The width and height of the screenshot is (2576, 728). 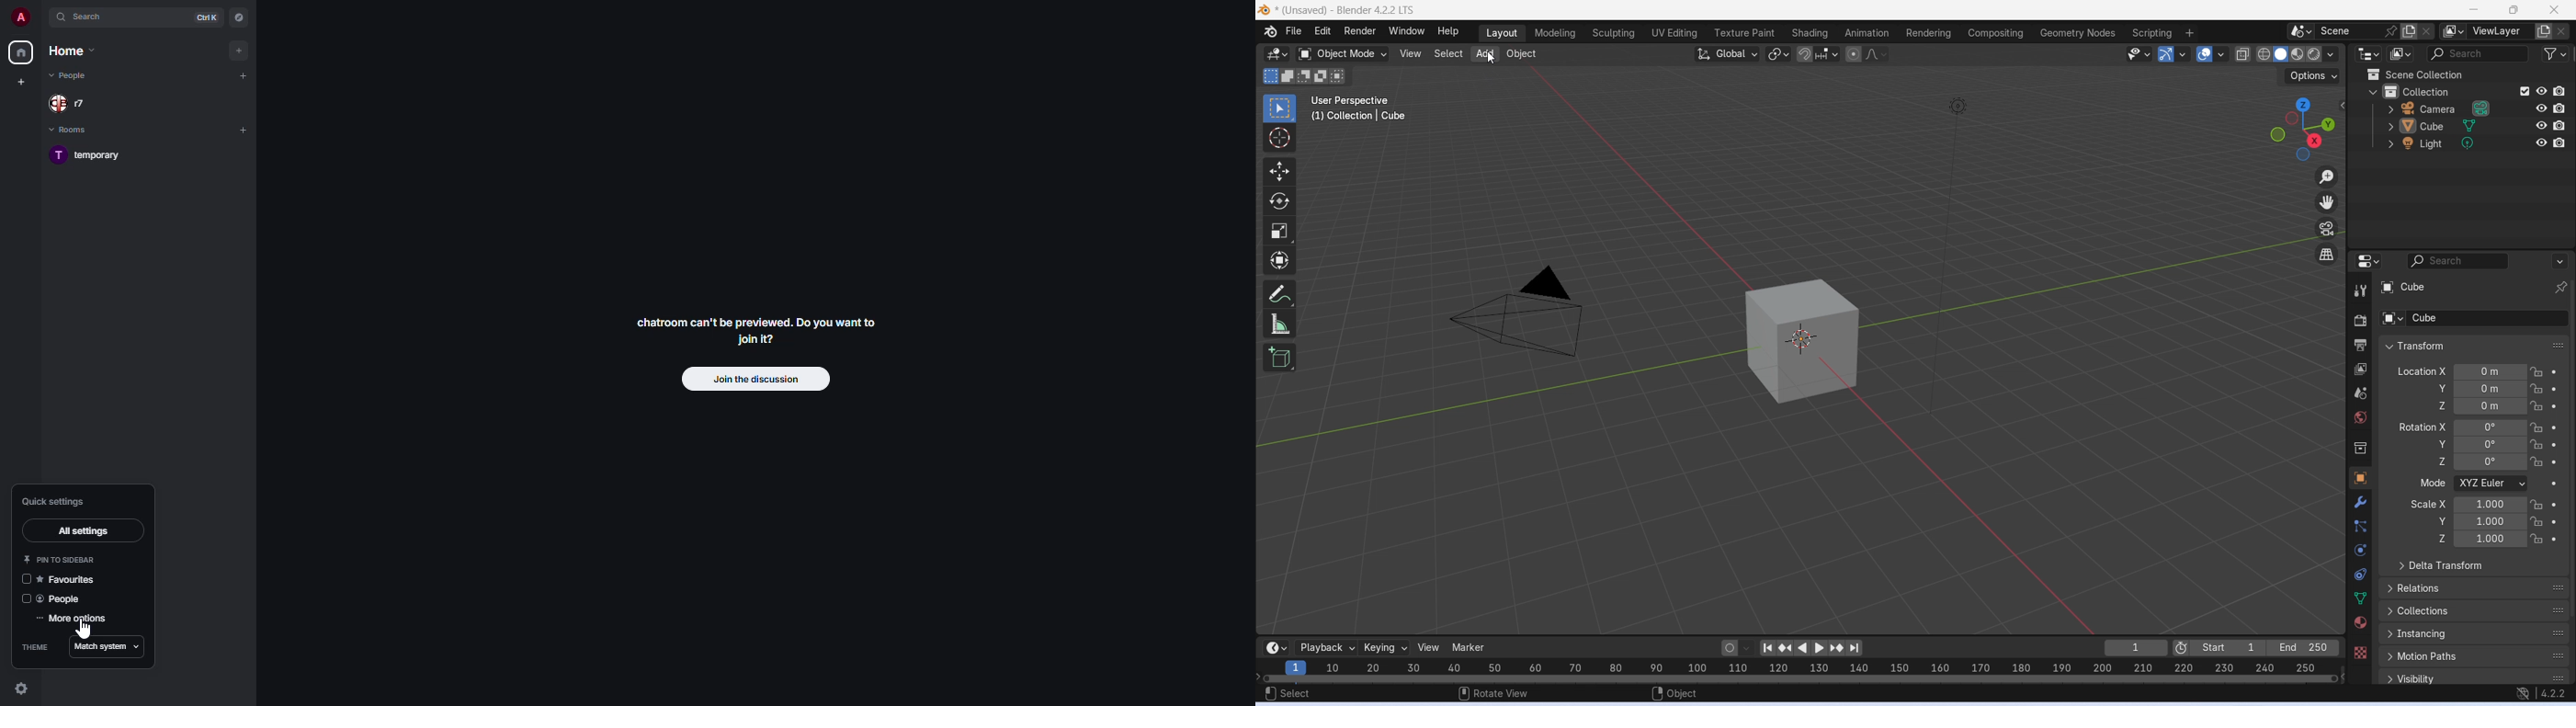 I want to click on timer, so click(x=1276, y=648).